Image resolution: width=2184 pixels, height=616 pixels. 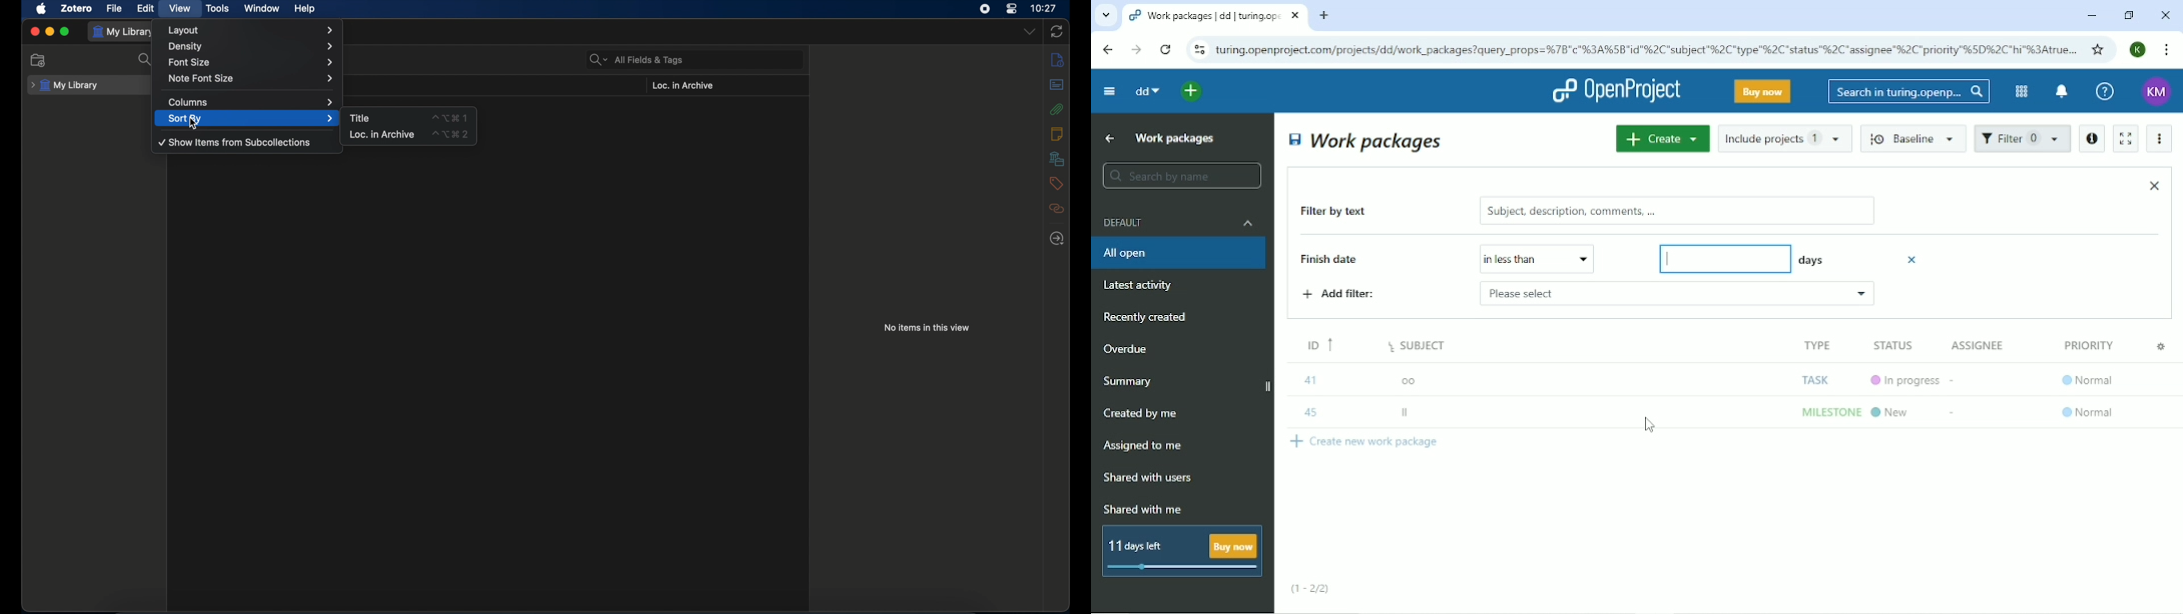 What do you see at coordinates (1045, 7) in the screenshot?
I see `time` at bounding box center [1045, 7].